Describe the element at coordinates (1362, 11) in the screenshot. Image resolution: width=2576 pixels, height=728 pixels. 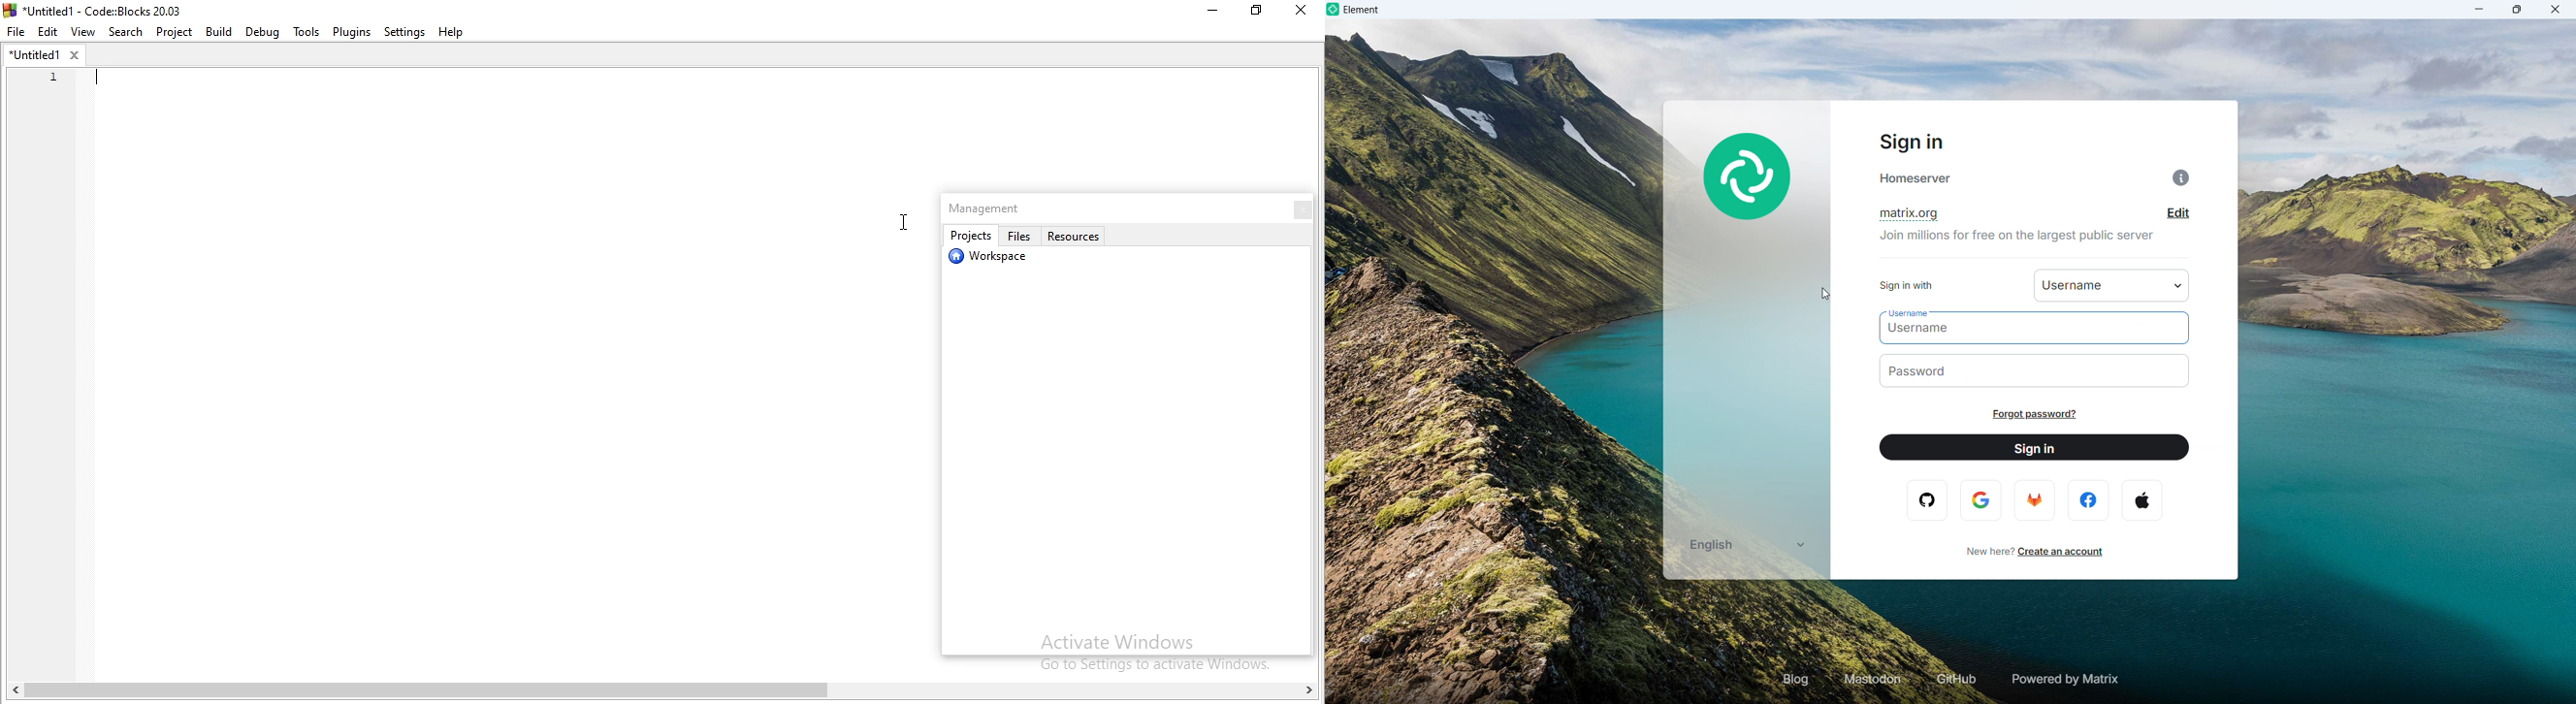
I see `element` at that location.